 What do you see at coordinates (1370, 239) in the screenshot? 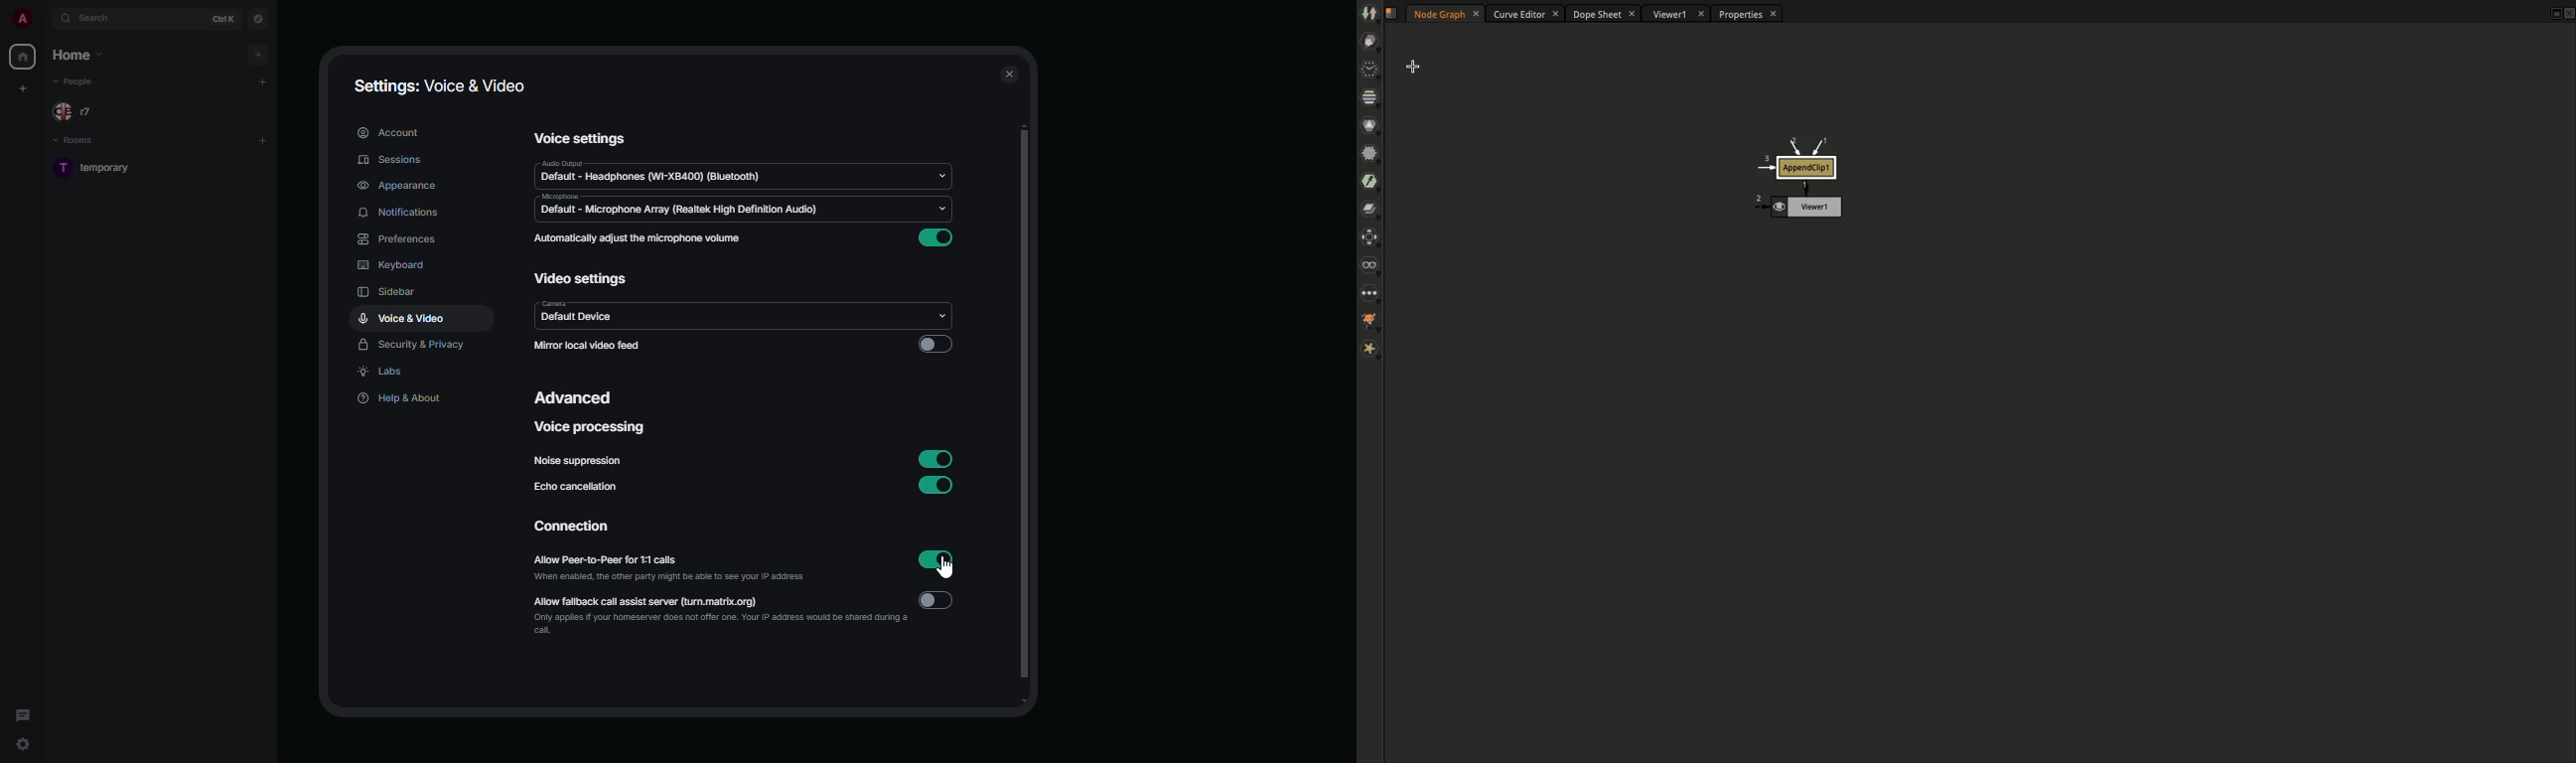
I see `Transform` at bounding box center [1370, 239].